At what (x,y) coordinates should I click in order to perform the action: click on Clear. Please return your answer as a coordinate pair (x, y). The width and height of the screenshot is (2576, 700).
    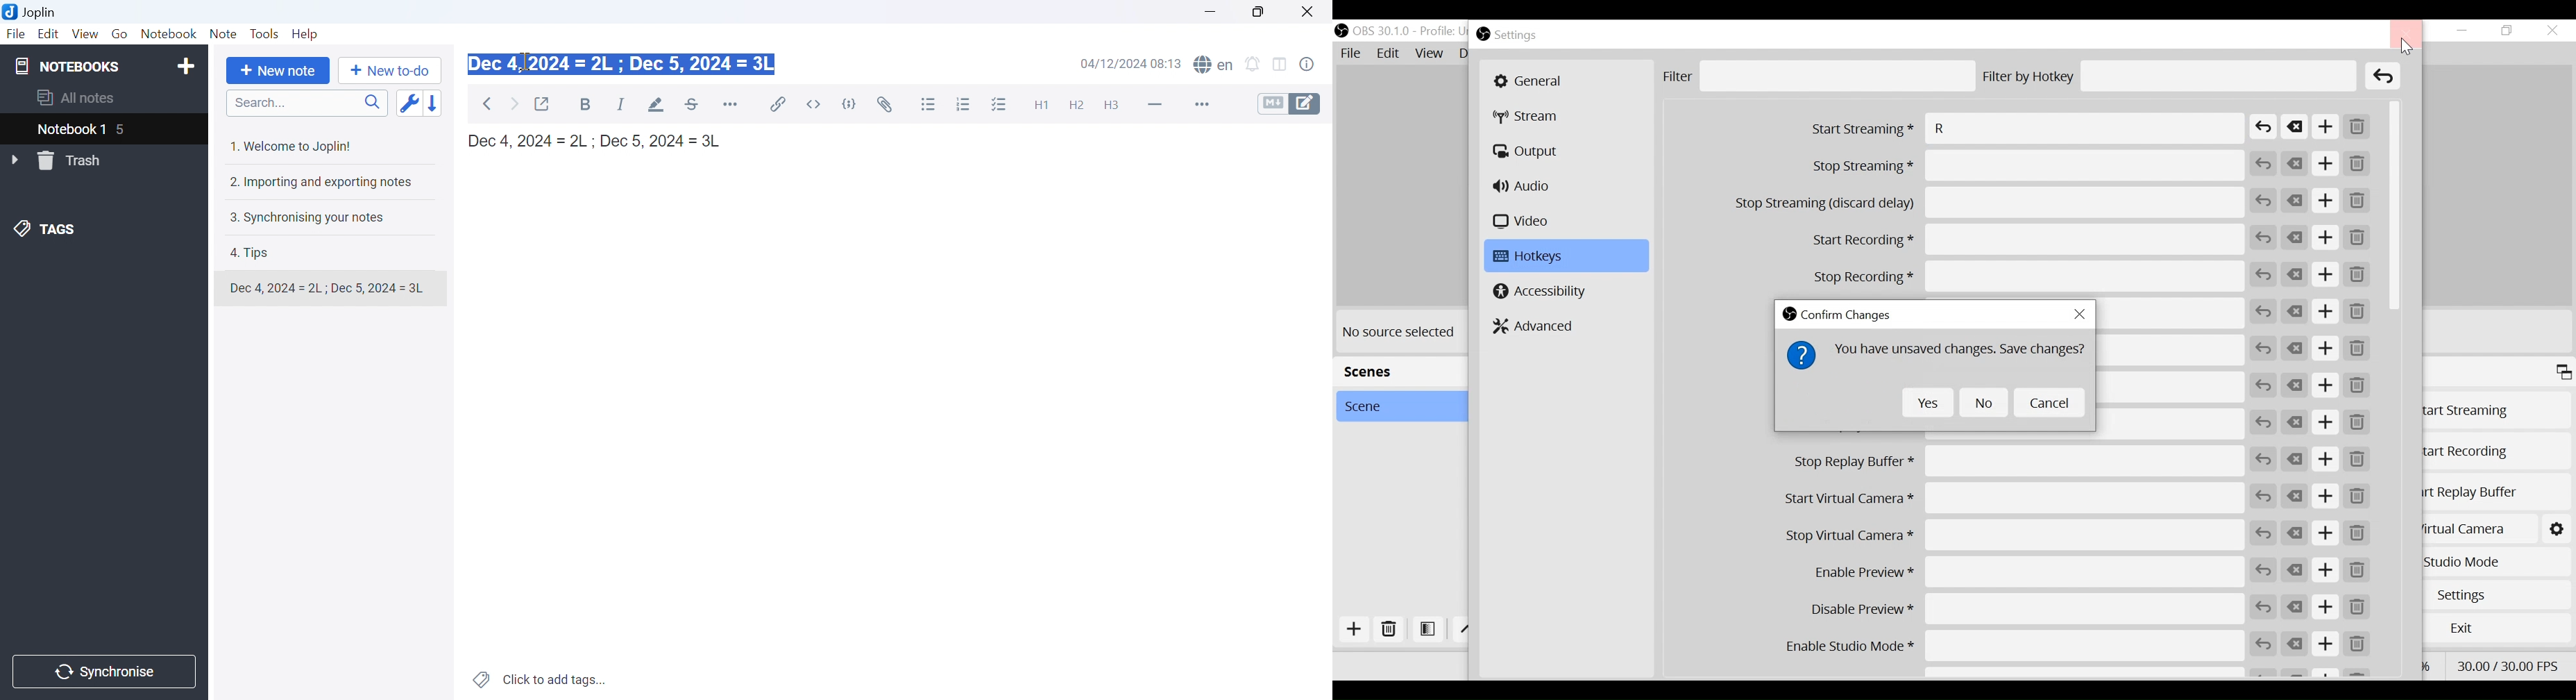
    Looking at the image, I should click on (2295, 201).